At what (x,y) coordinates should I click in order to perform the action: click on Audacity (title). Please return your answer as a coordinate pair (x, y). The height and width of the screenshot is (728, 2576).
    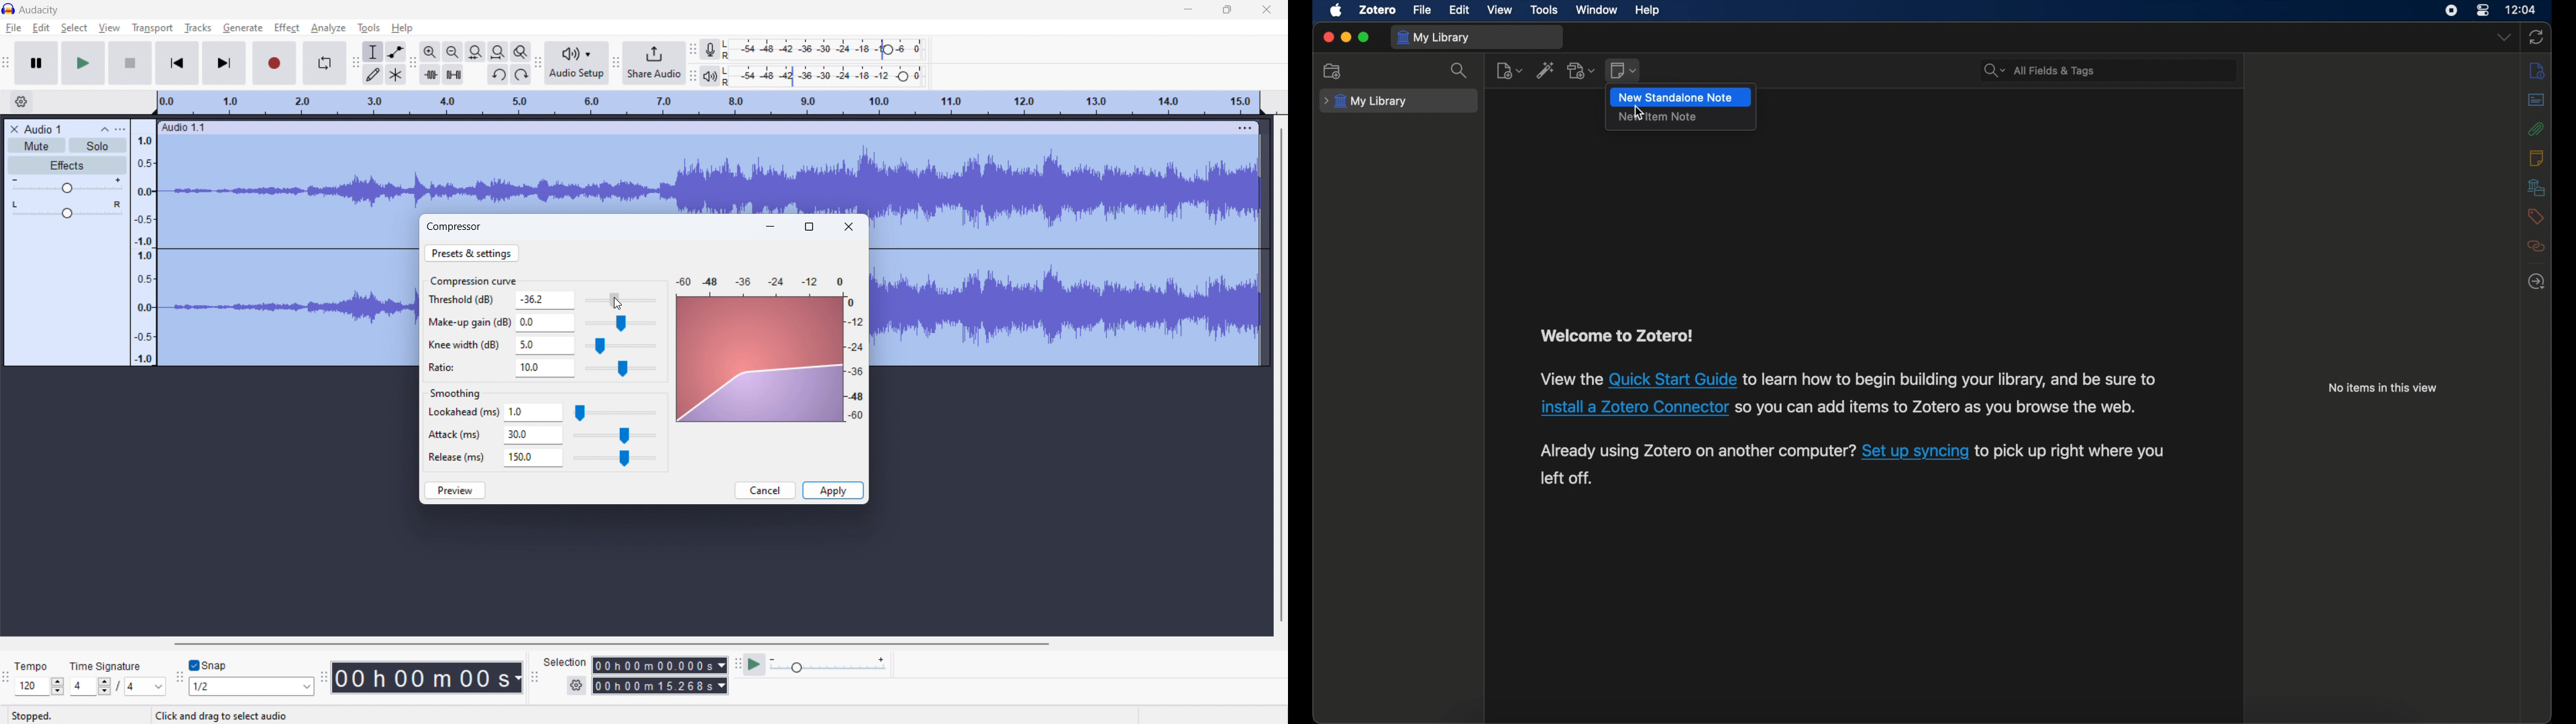
    Looking at the image, I should click on (44, 9).